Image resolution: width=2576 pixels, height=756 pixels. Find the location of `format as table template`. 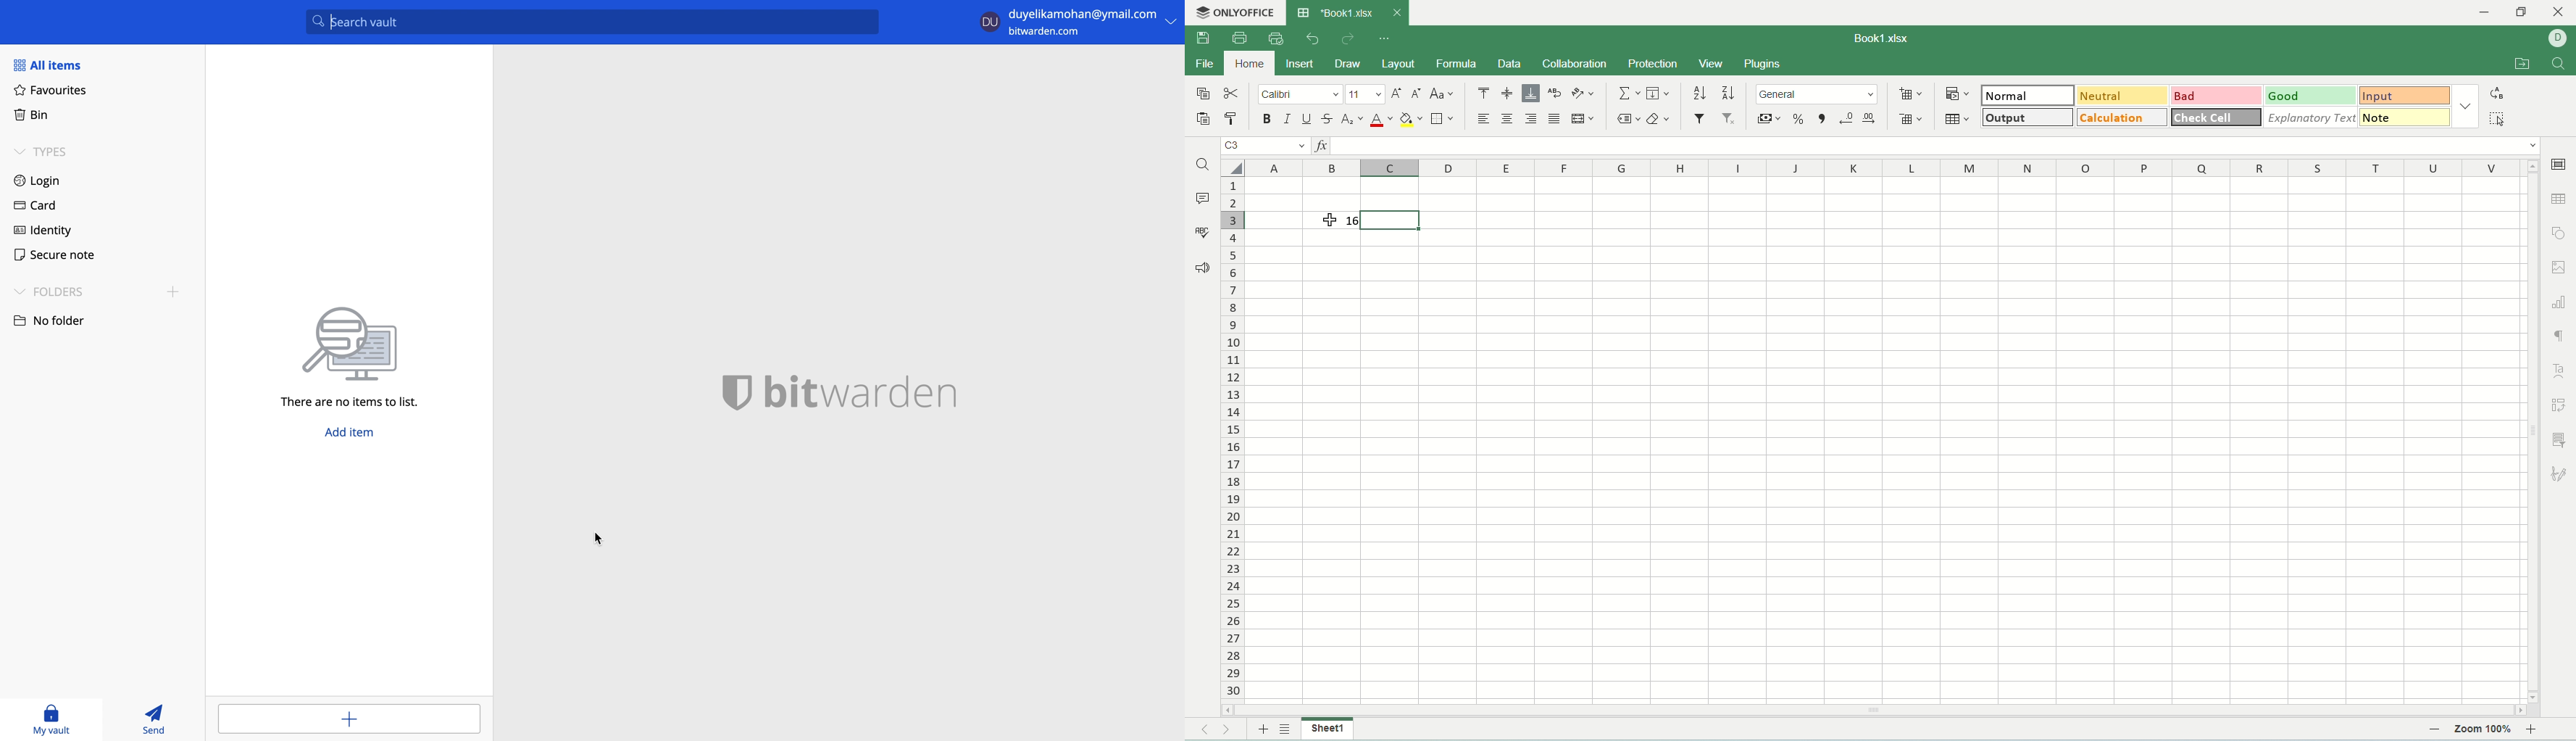

format as table template is located at coordinates (1960, 119).